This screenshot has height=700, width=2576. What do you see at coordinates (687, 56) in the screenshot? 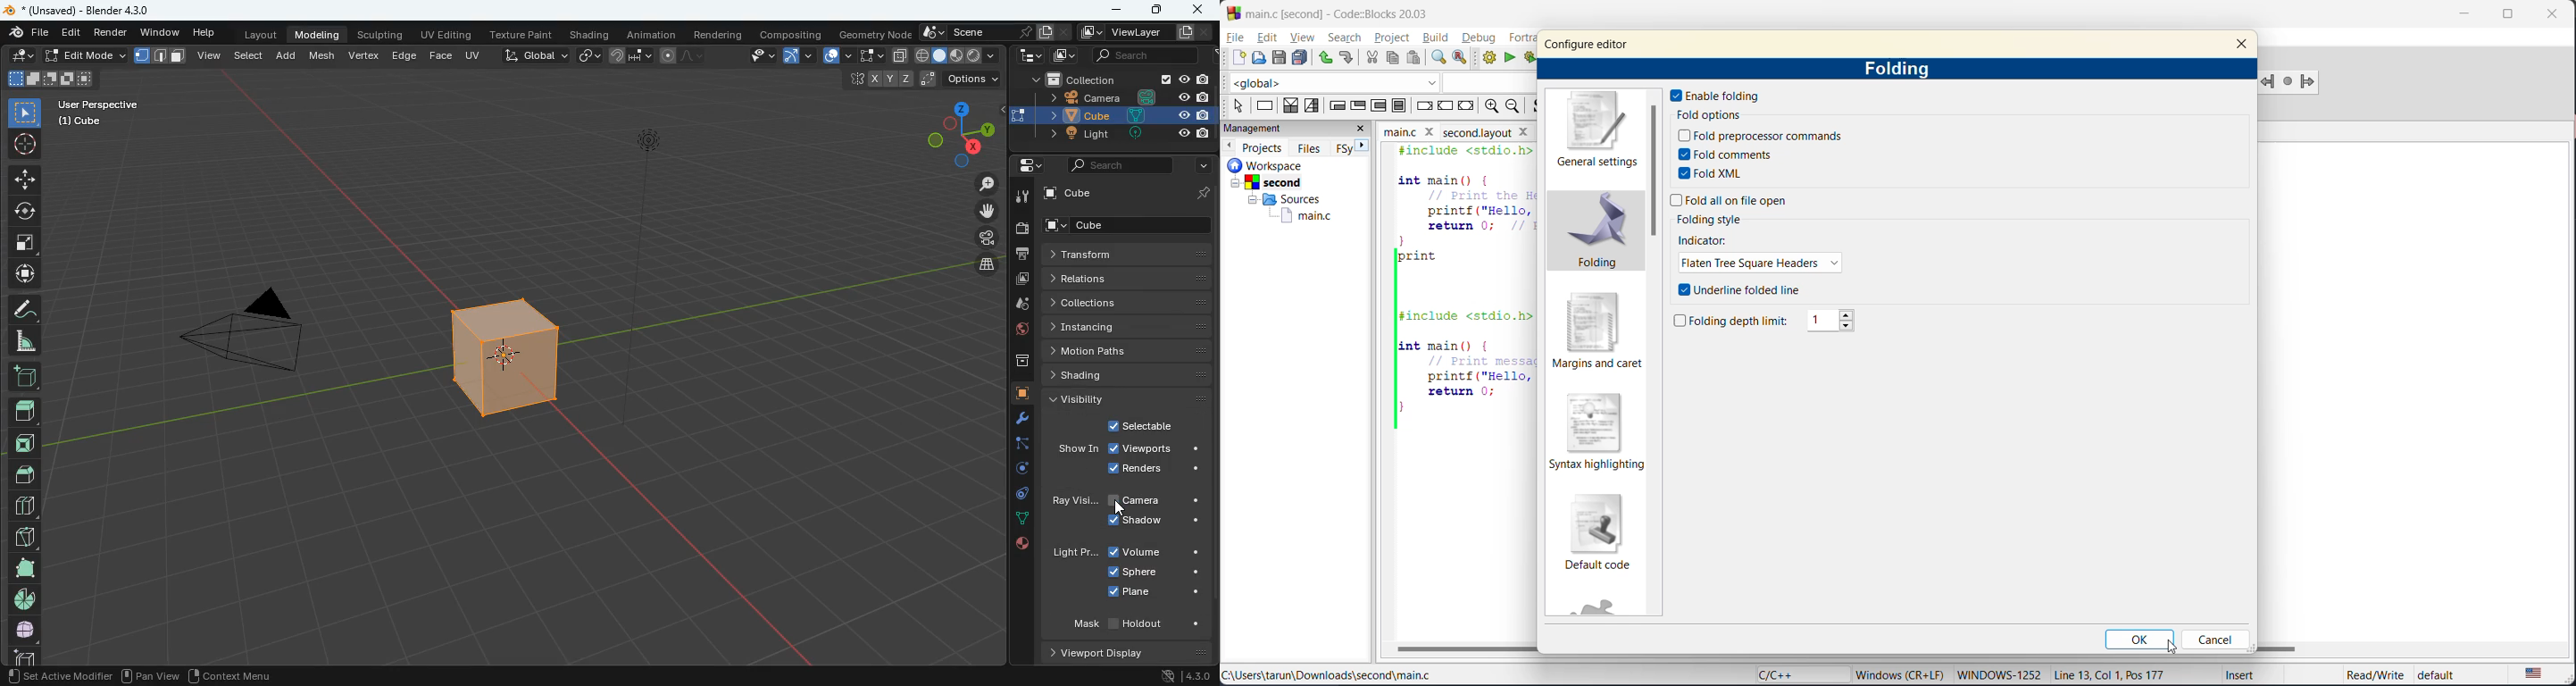
I see `line` at bounding box center [687, 56].